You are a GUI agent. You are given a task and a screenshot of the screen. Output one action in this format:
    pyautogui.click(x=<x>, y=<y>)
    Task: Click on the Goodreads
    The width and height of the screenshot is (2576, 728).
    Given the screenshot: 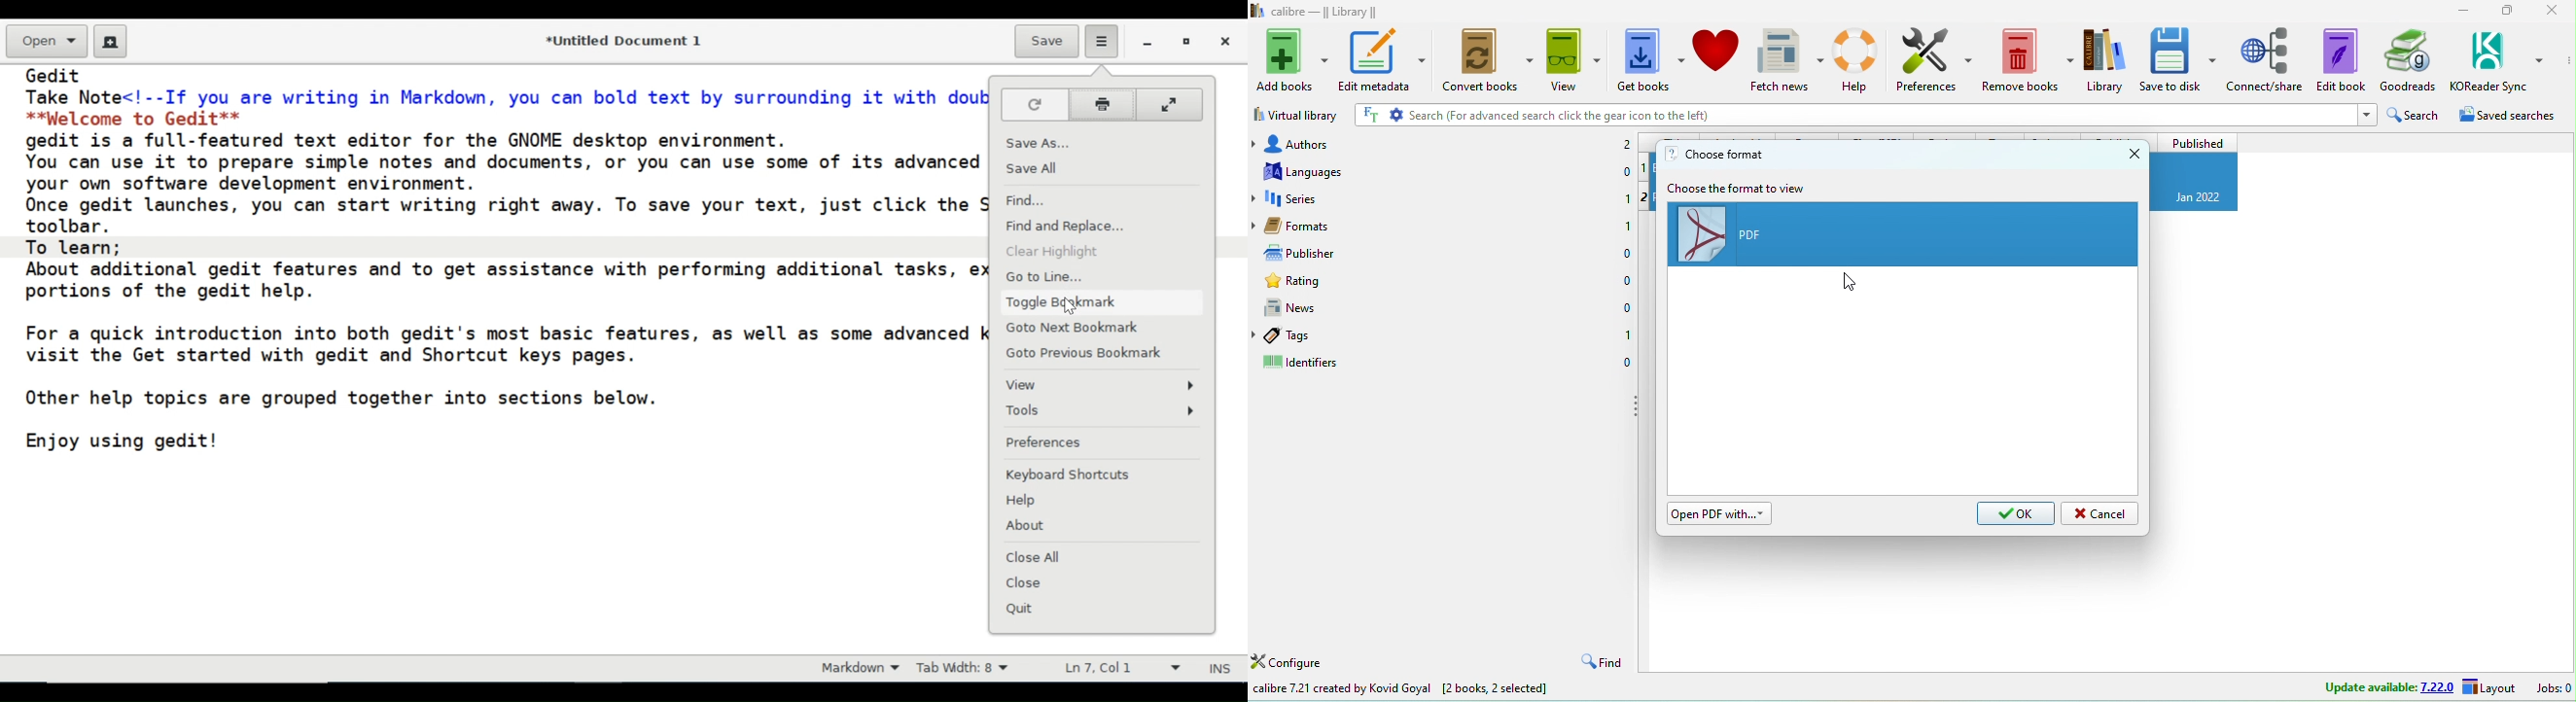 What is the action you would take?
    pyautogui.click(x=2408, y=60)
    